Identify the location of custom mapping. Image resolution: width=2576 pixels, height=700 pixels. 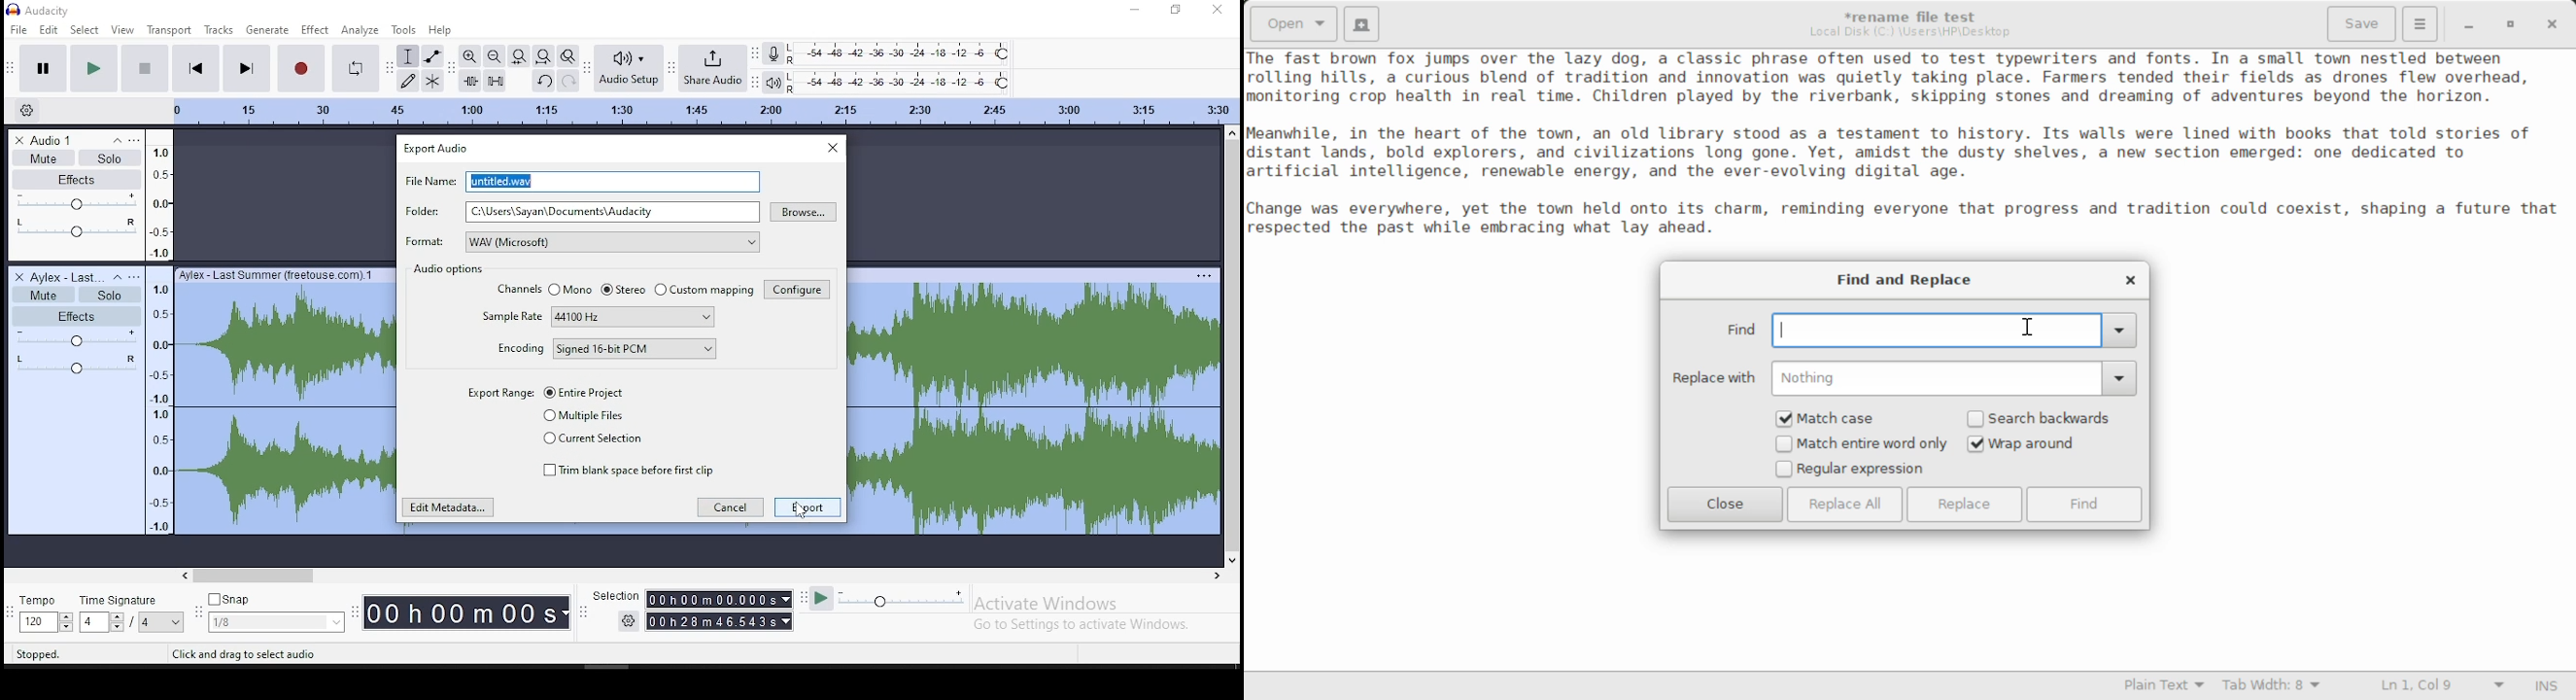
(706, 290).